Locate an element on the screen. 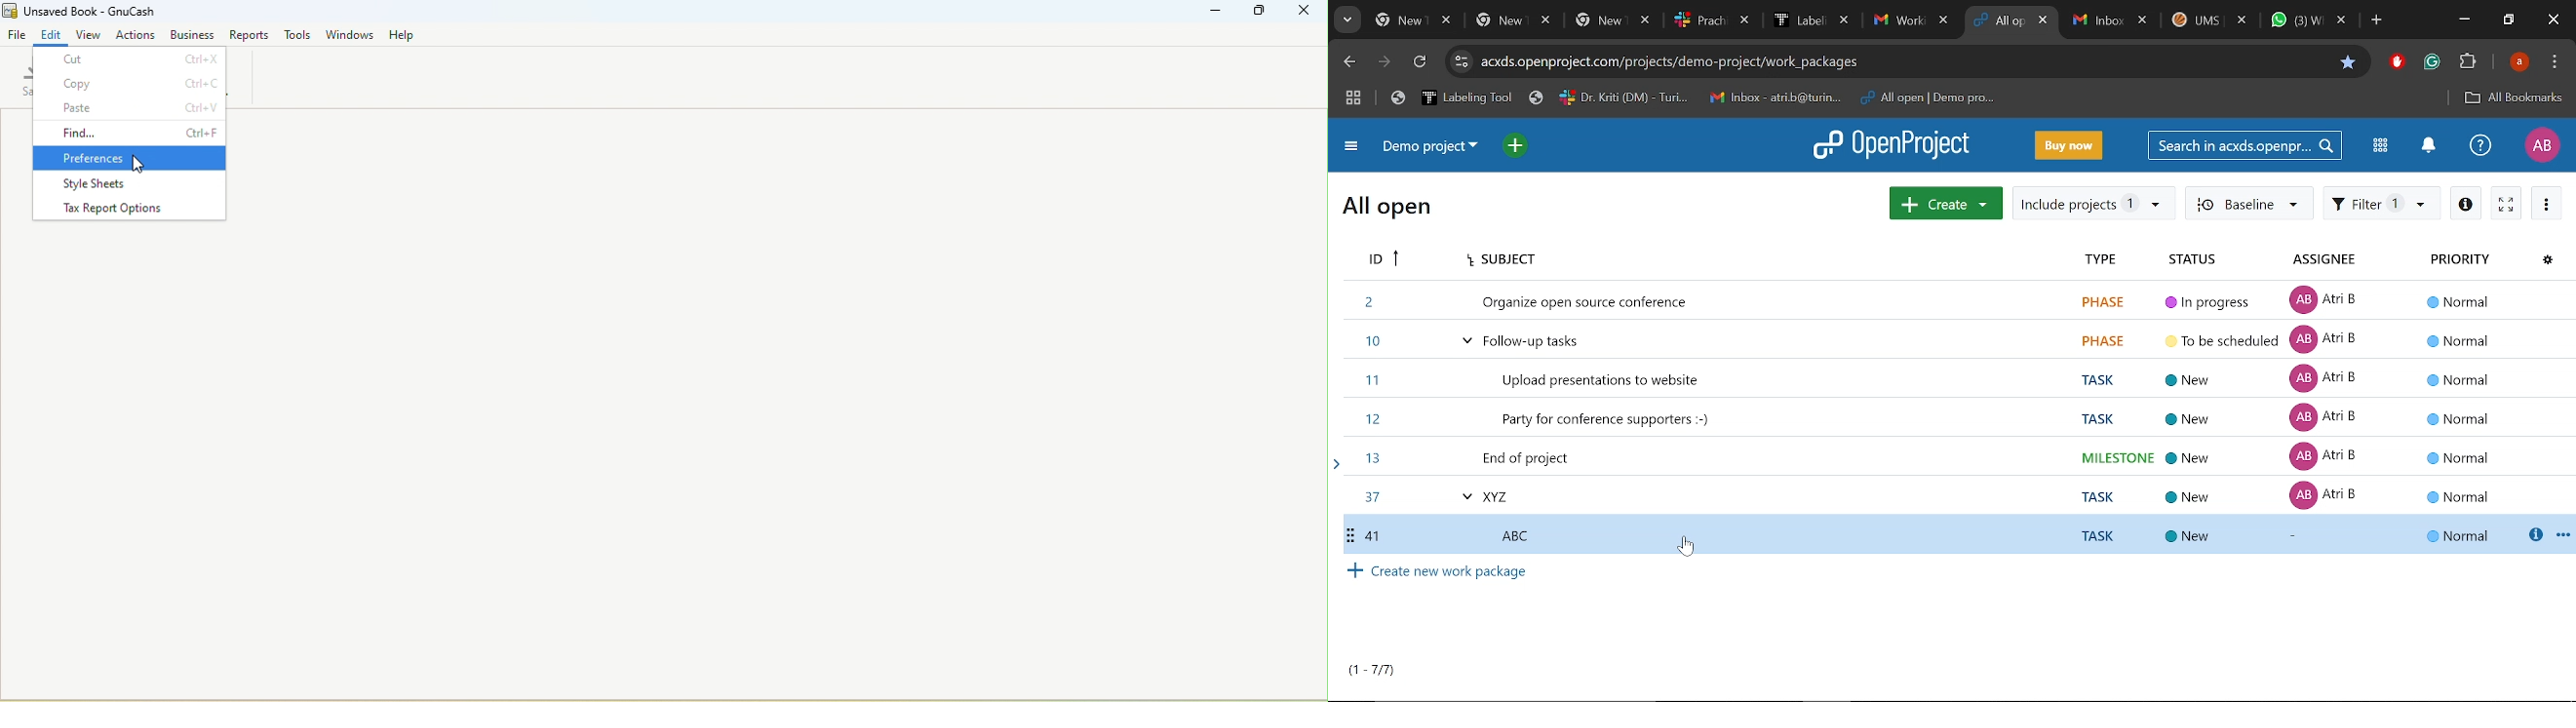  Status is located at coordinates (2215, 258).